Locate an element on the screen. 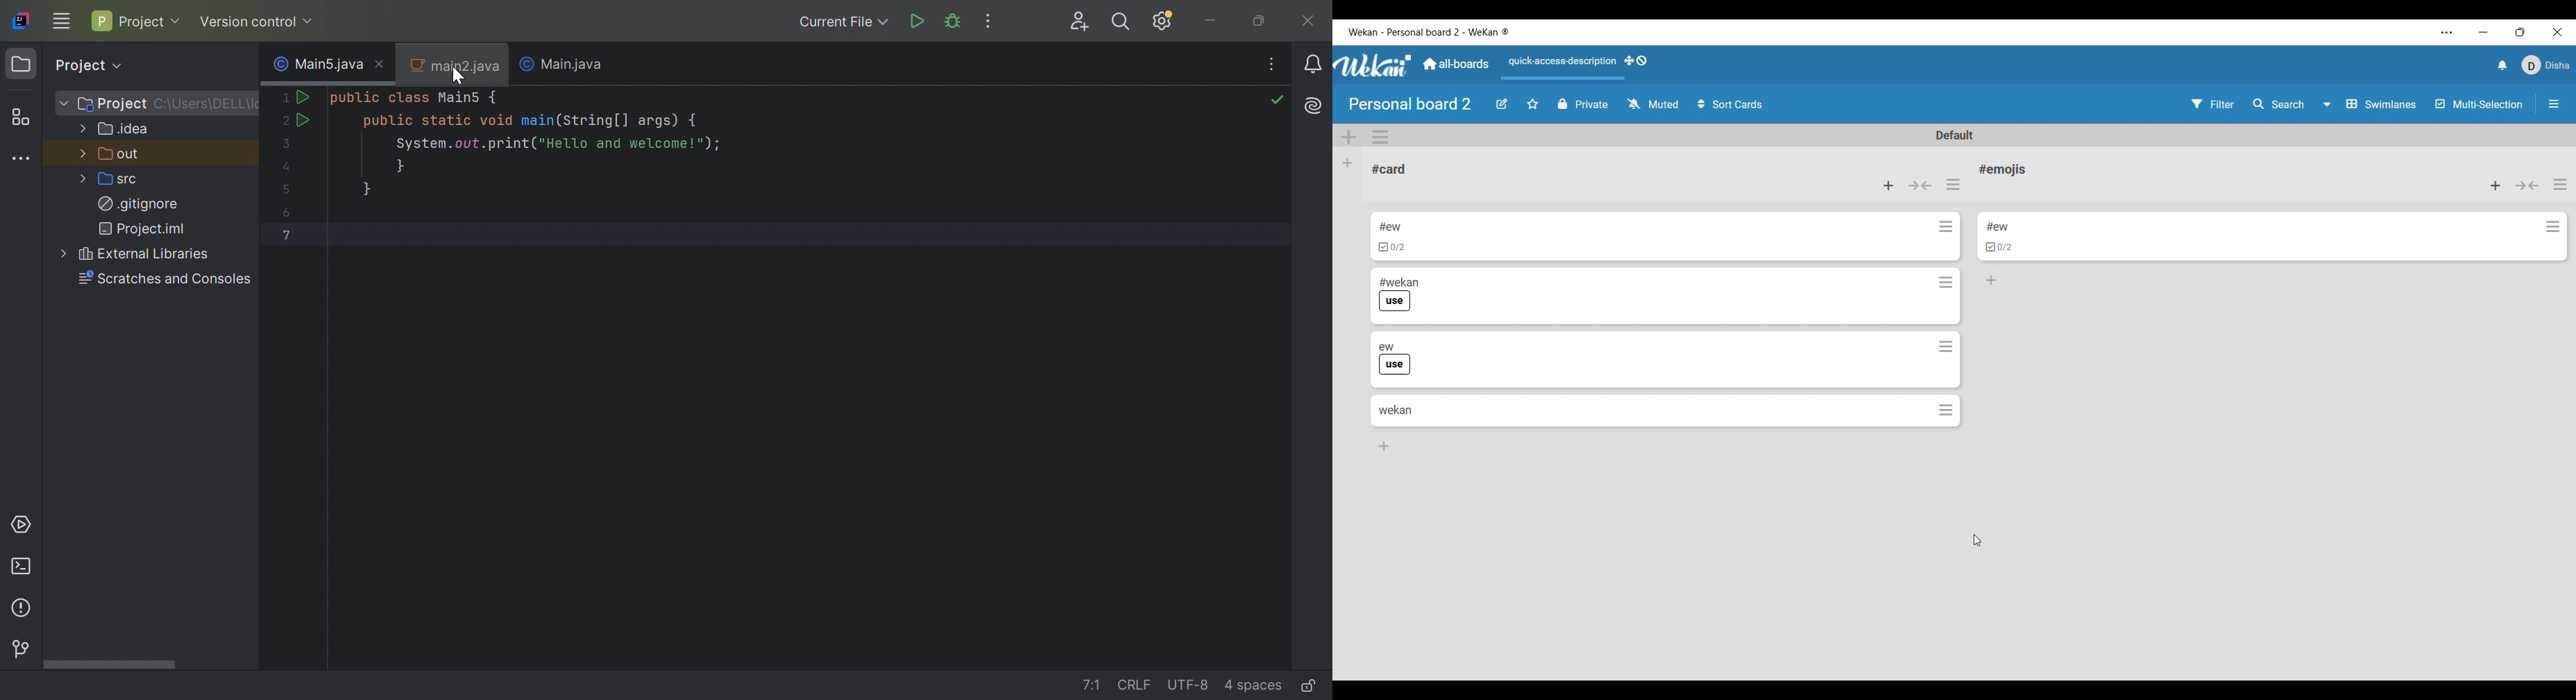  Open/Close sidebar is located at coordinates (2554, 104).